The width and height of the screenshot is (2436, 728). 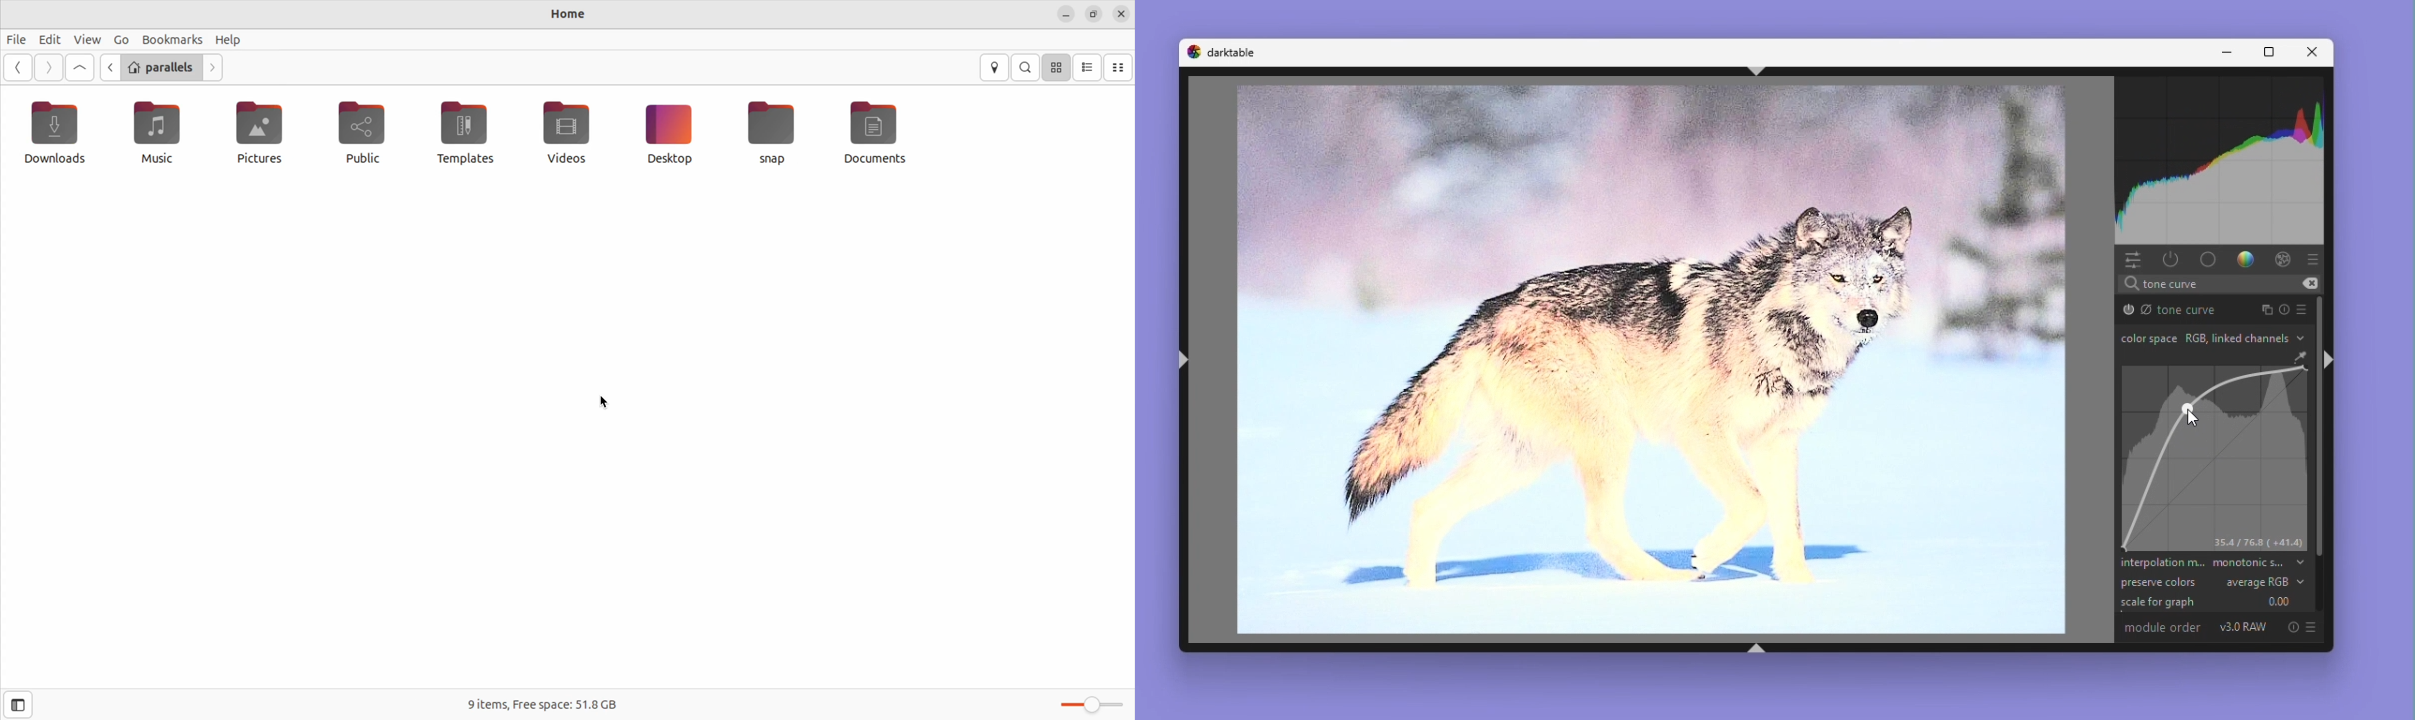 I want to click on Go back, so click(x=110, y=69).